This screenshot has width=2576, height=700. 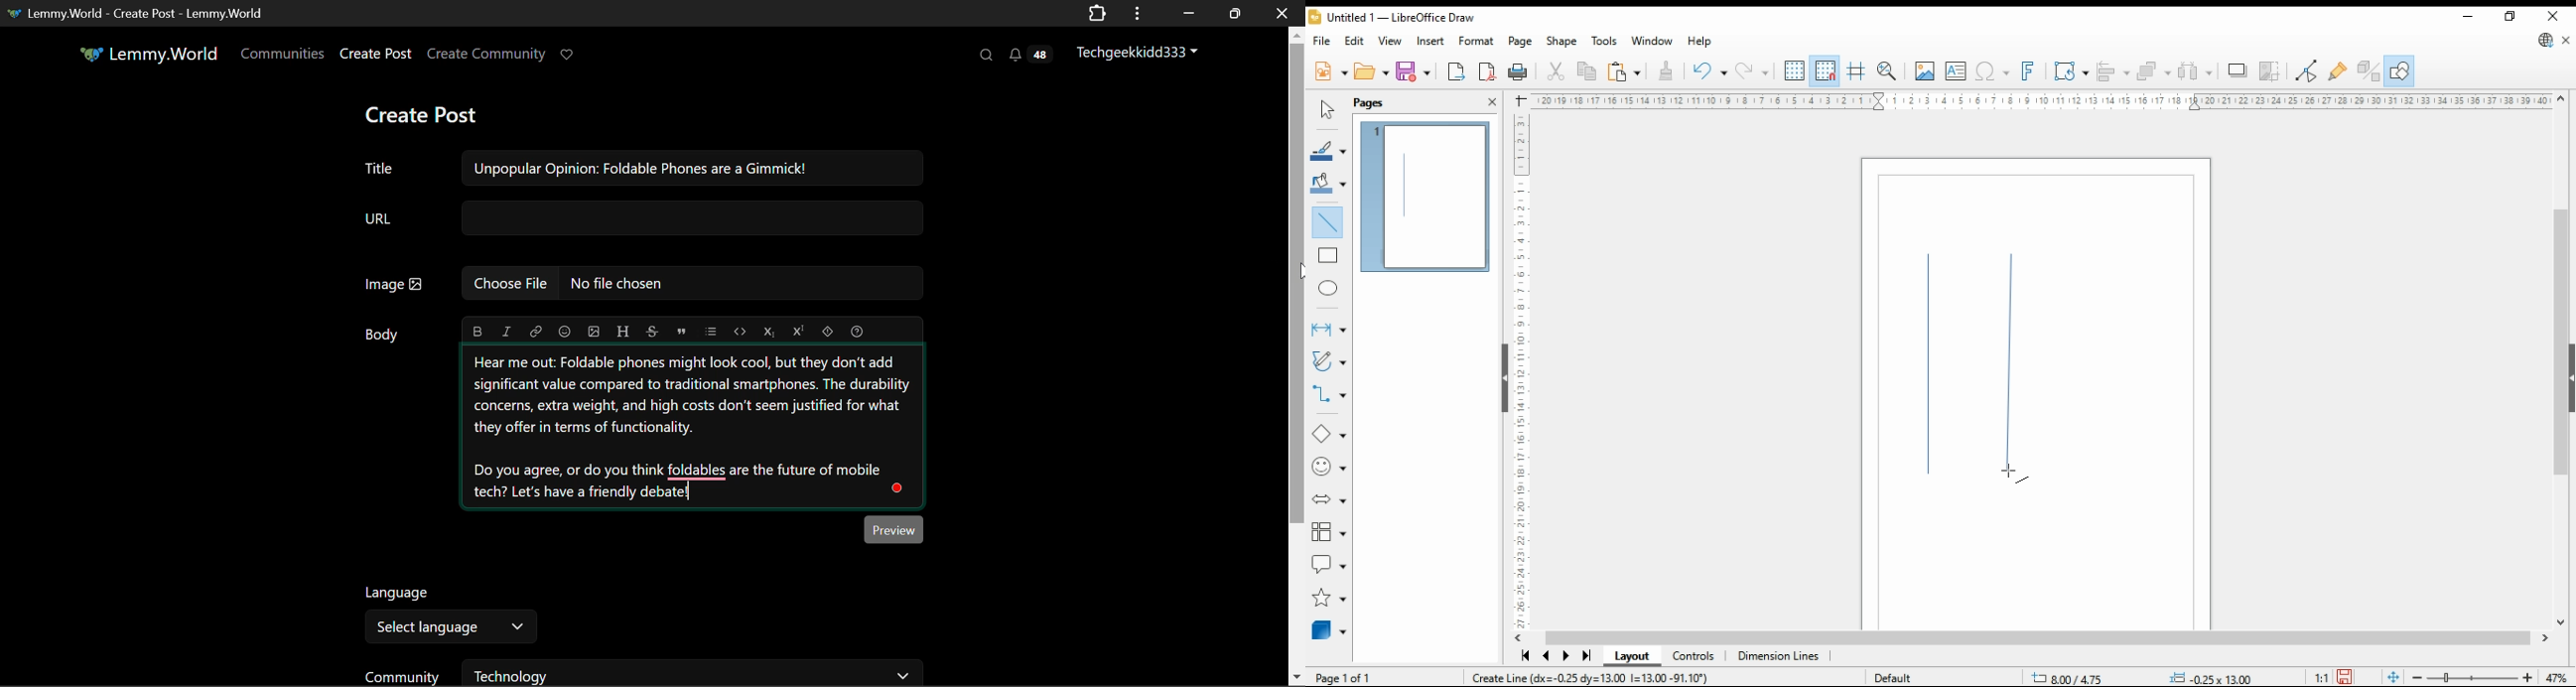 What do you see at coordinates (1331, 225) in the screenshot?
I see `insert line` at bounding box center [1331, 225].